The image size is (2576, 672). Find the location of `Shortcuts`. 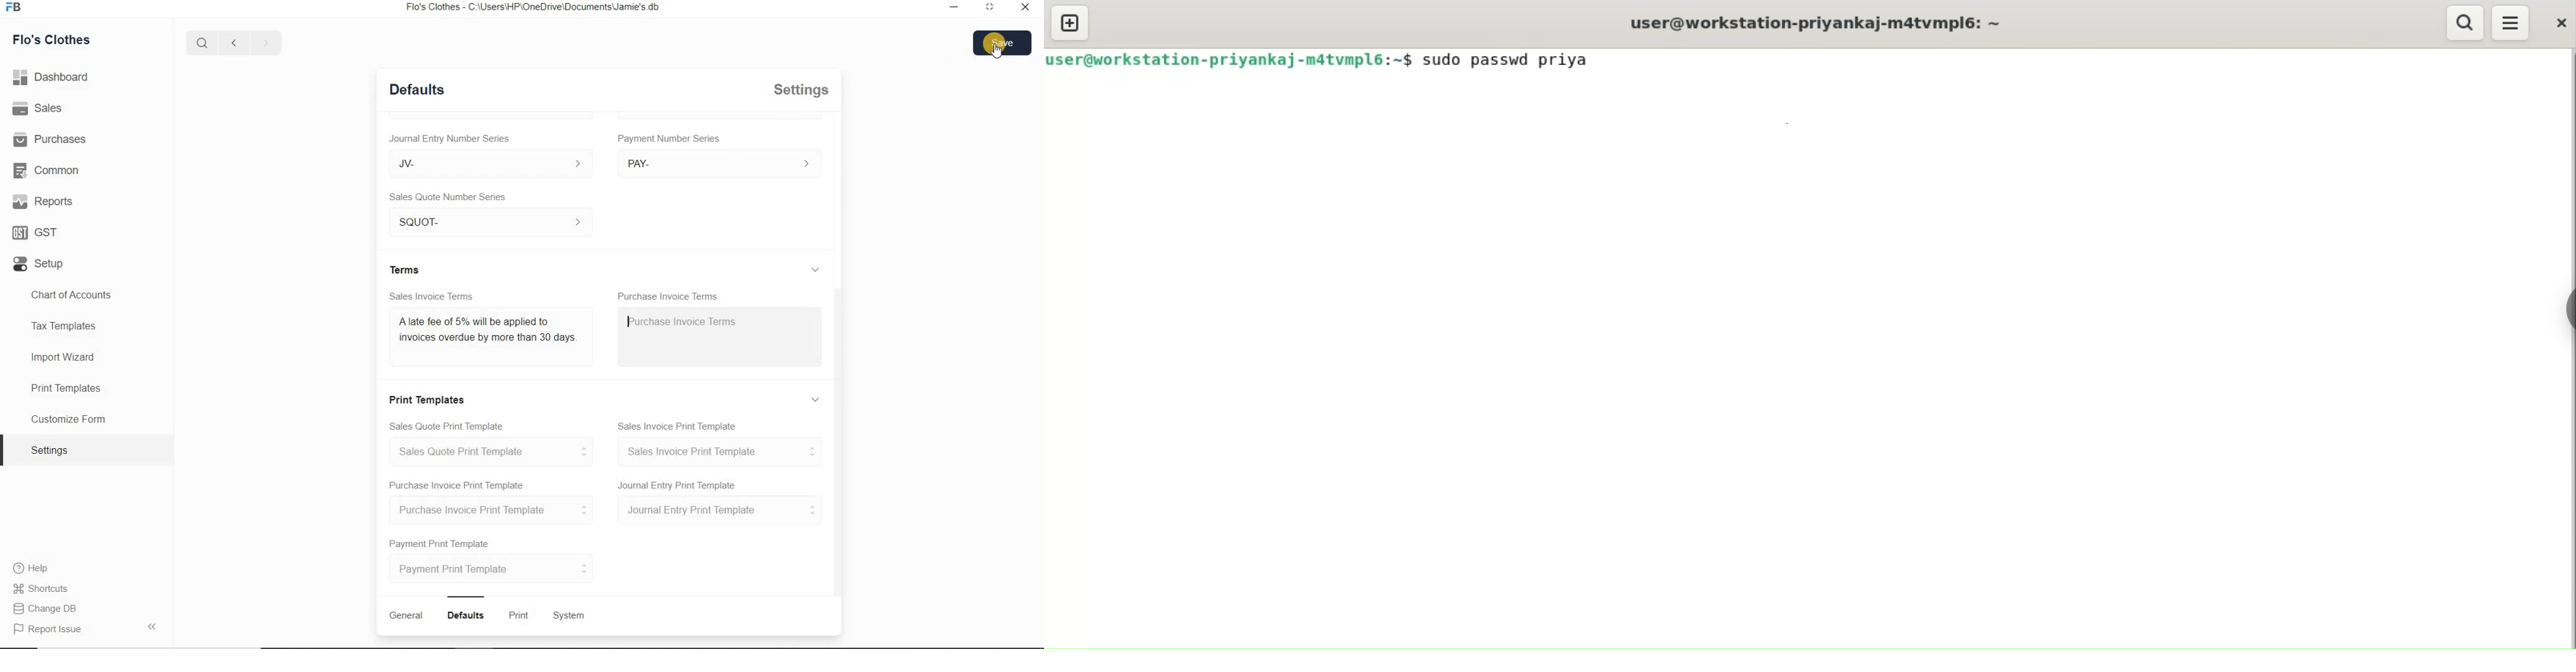

Shortcuts is located at coordinates (41, 589).